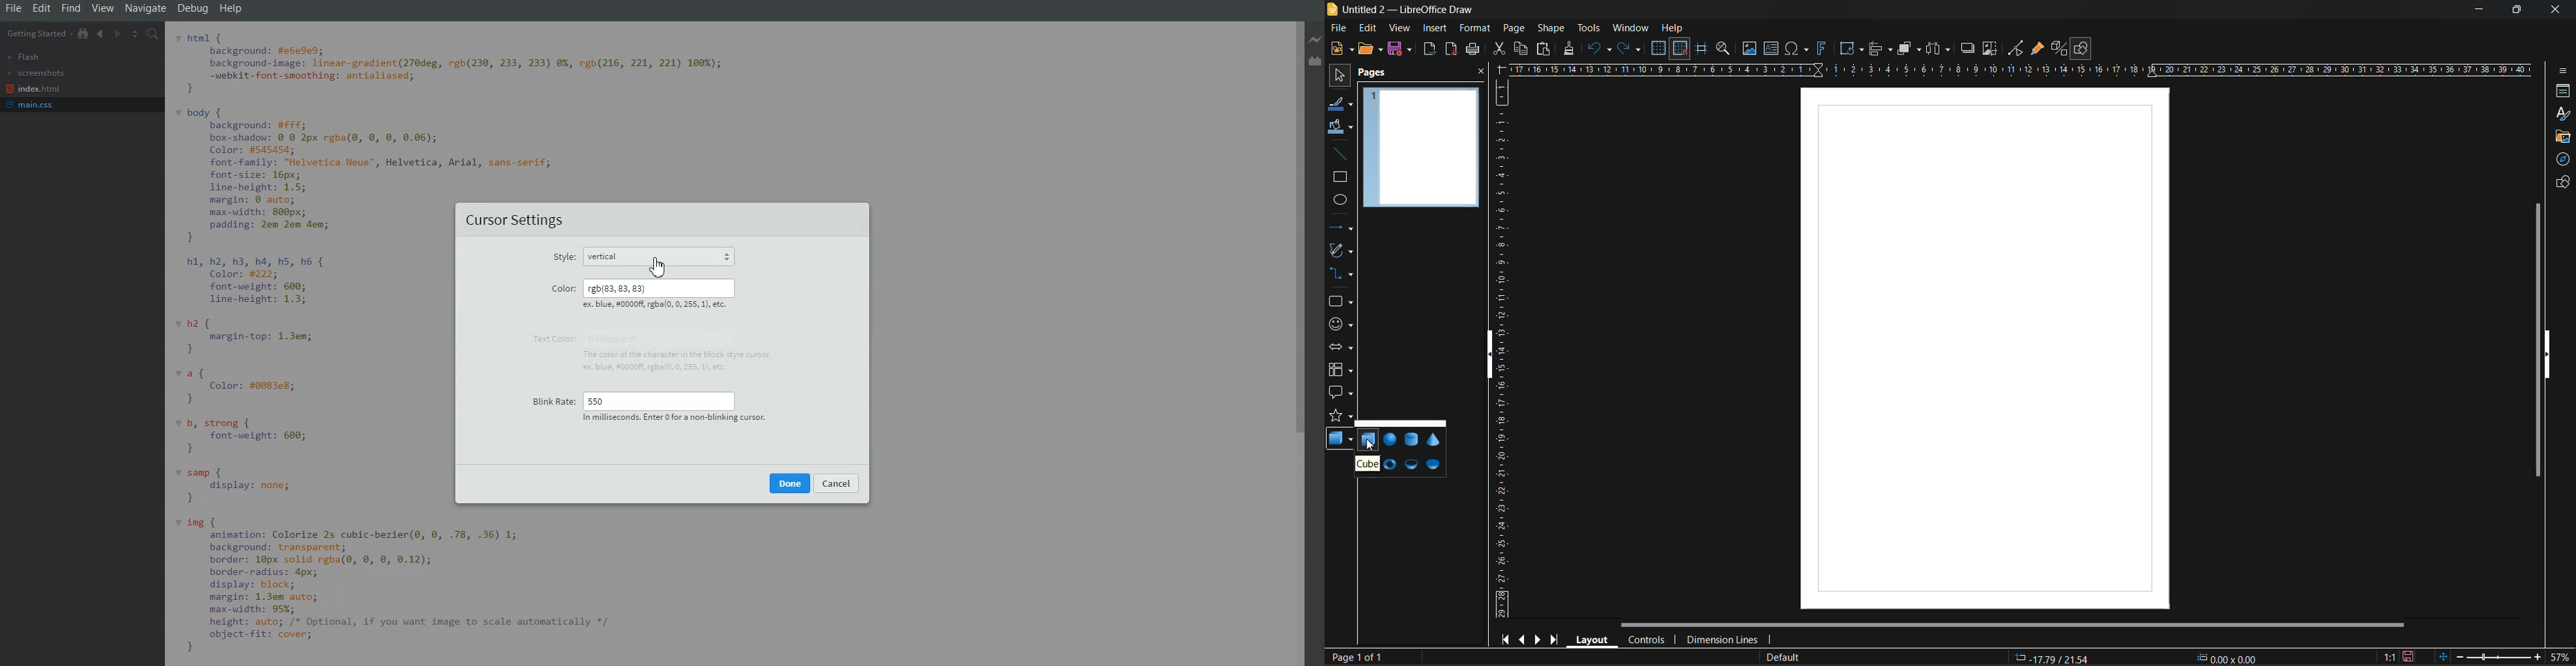 This screenshot has height=672, width=2576. I want to click on rgb(83,83,83), so click(657, 287).